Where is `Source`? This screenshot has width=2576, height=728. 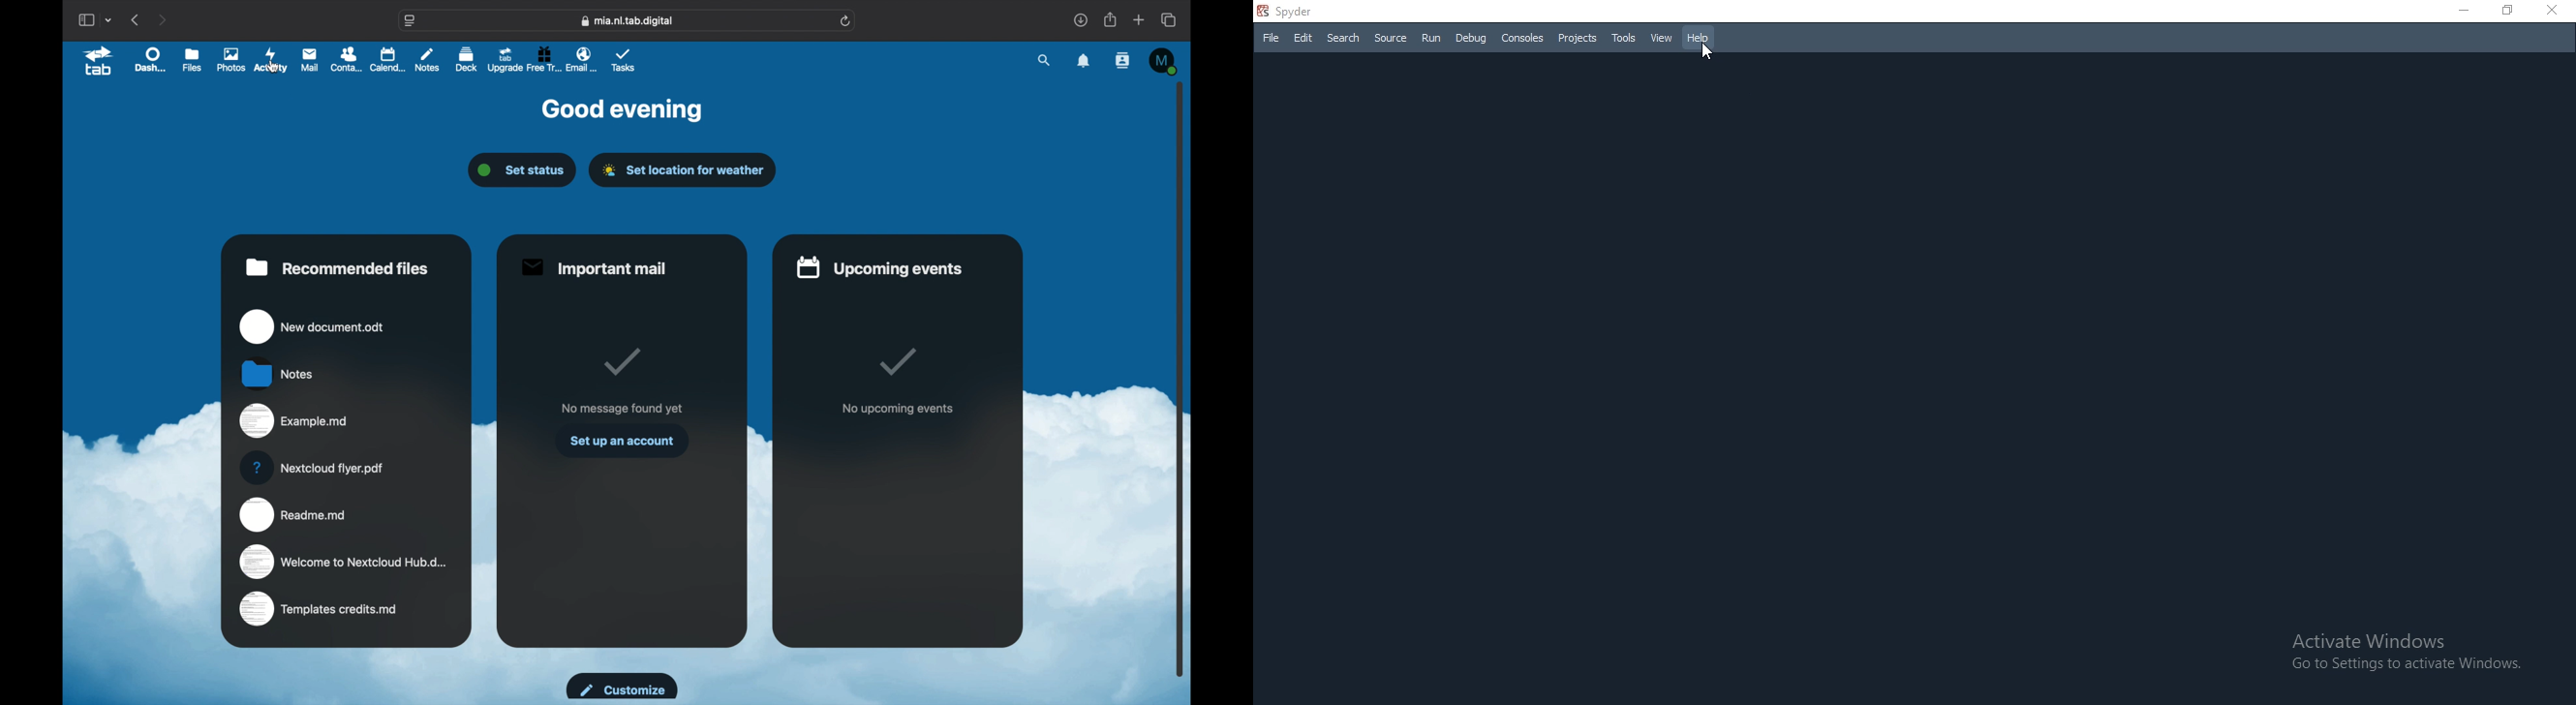 Source is located at coordinates (1391, 39).